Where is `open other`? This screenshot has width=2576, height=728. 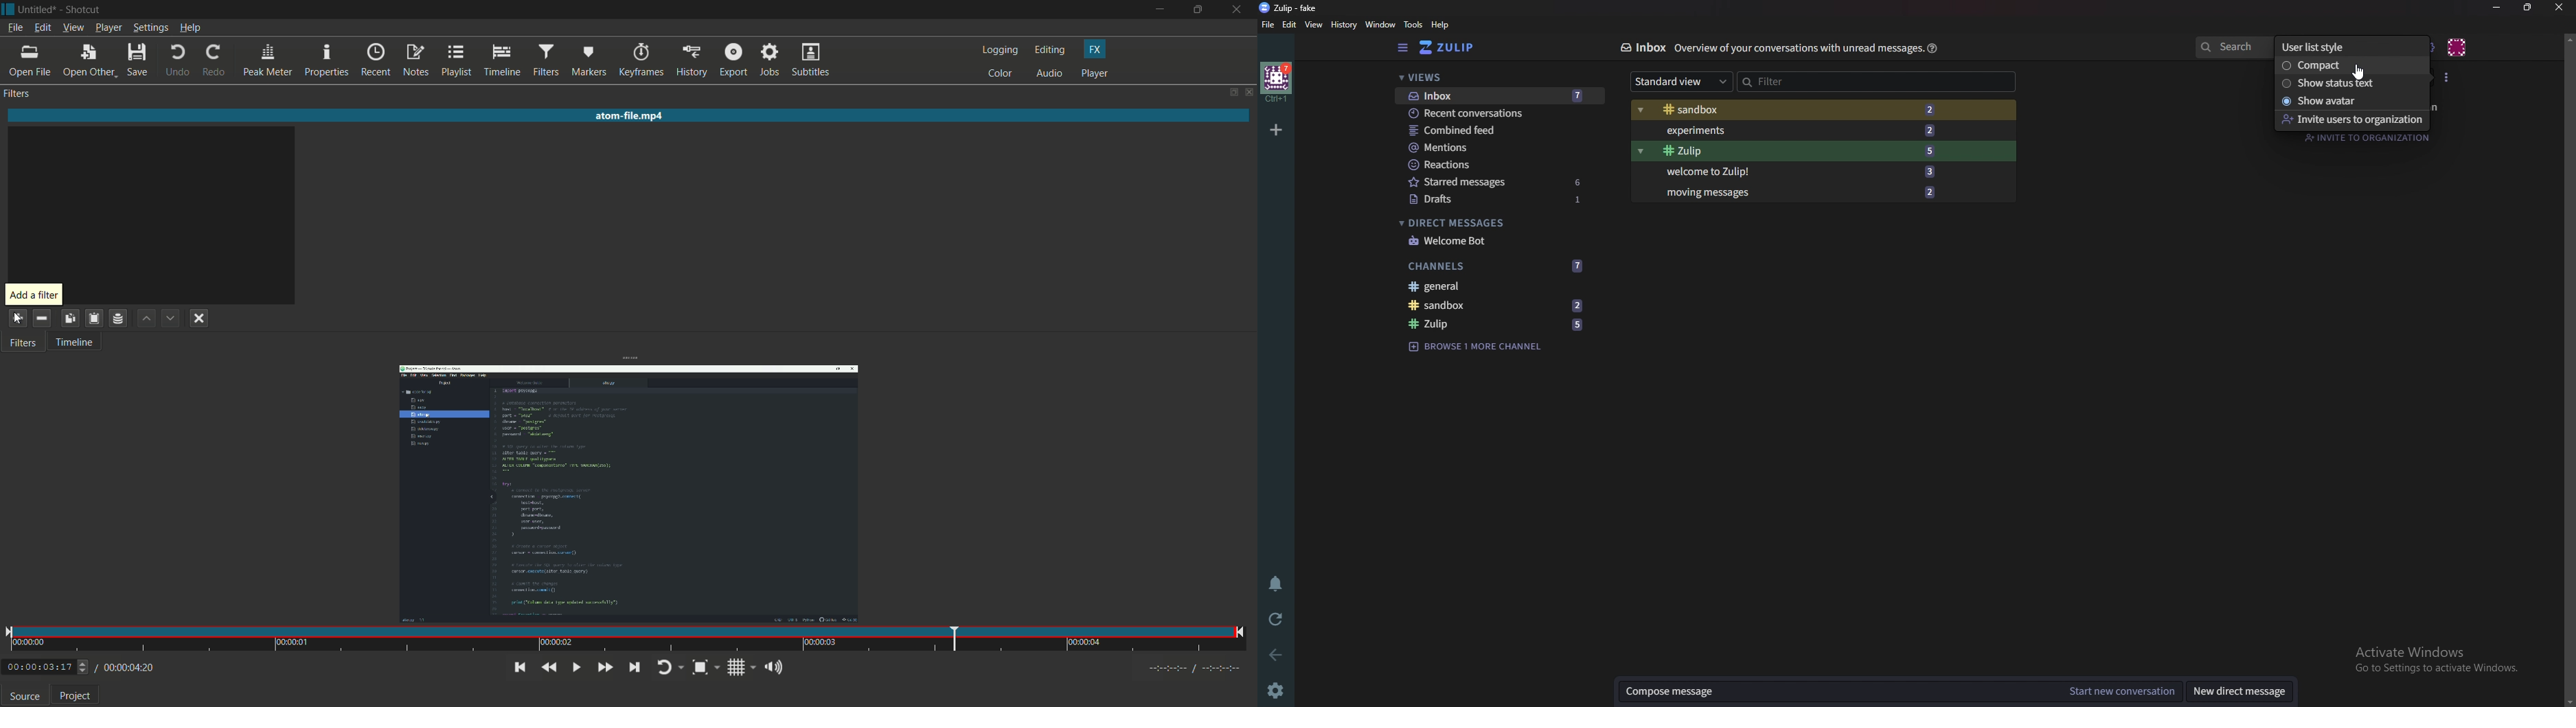 open other is located at coordinates (85, 61).